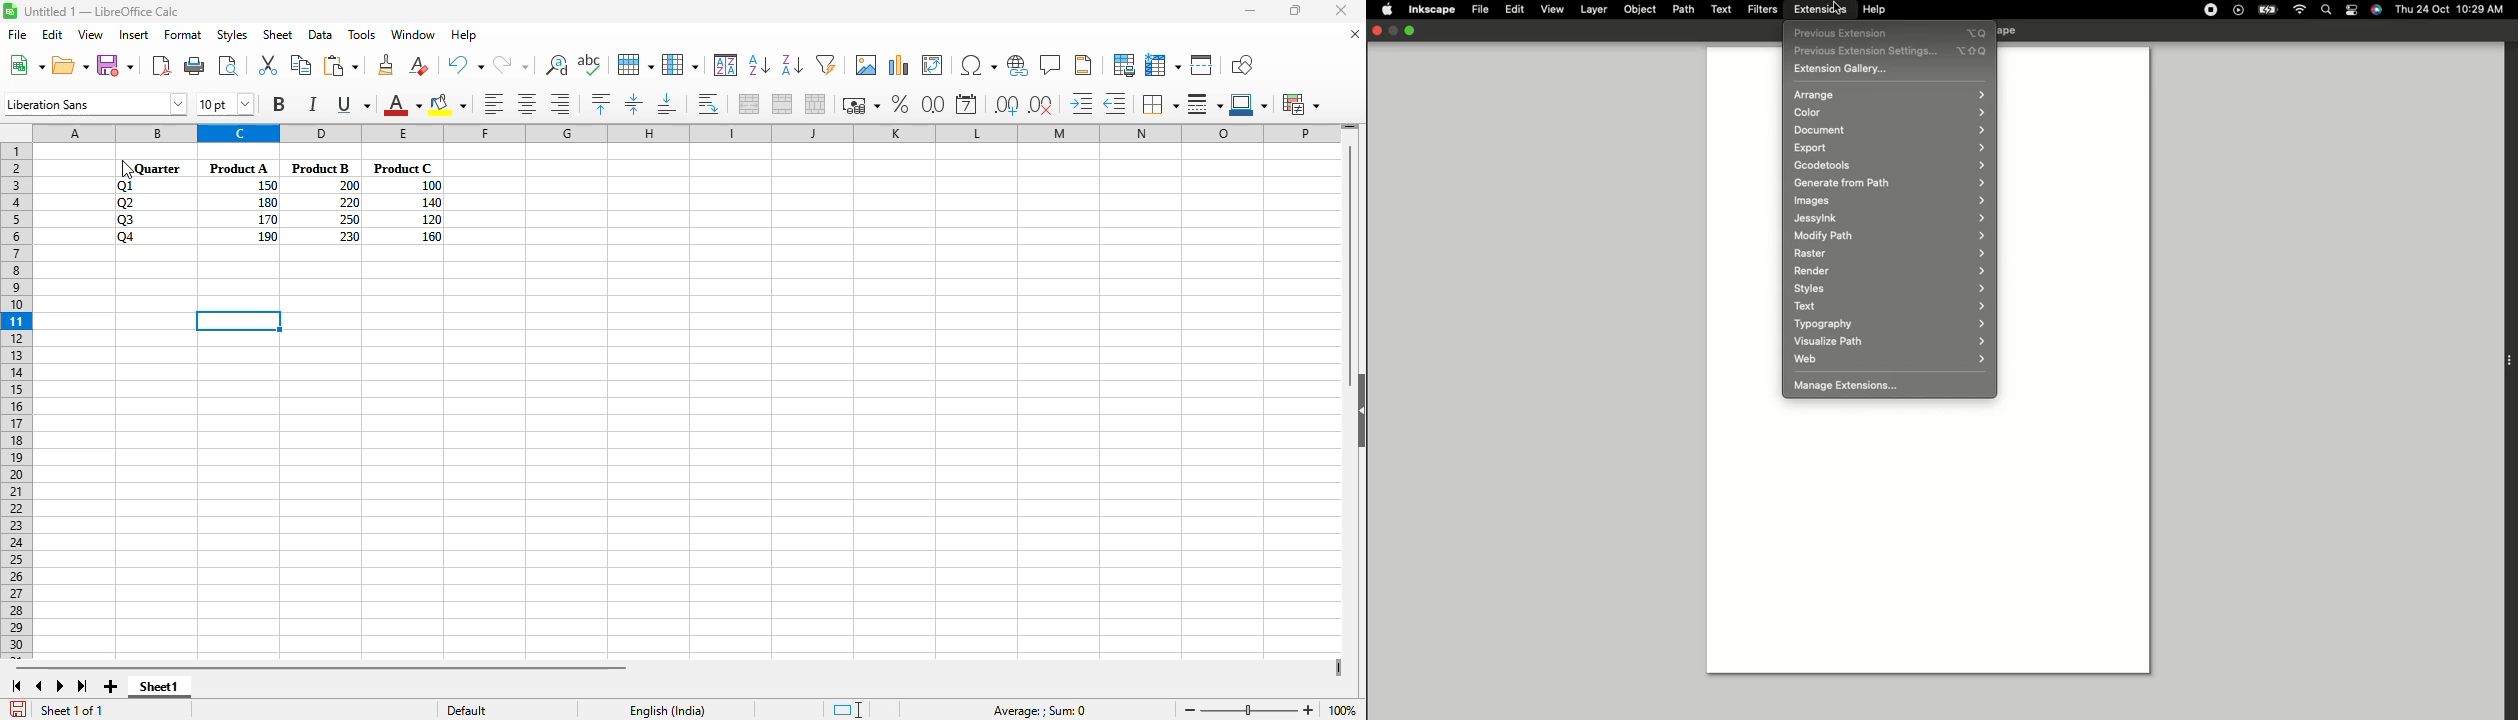 The height and width of the screenshot is (728, 2520). Describe the element at coordinates (1875, 9) in the screenshot. I see `Help` at that location.